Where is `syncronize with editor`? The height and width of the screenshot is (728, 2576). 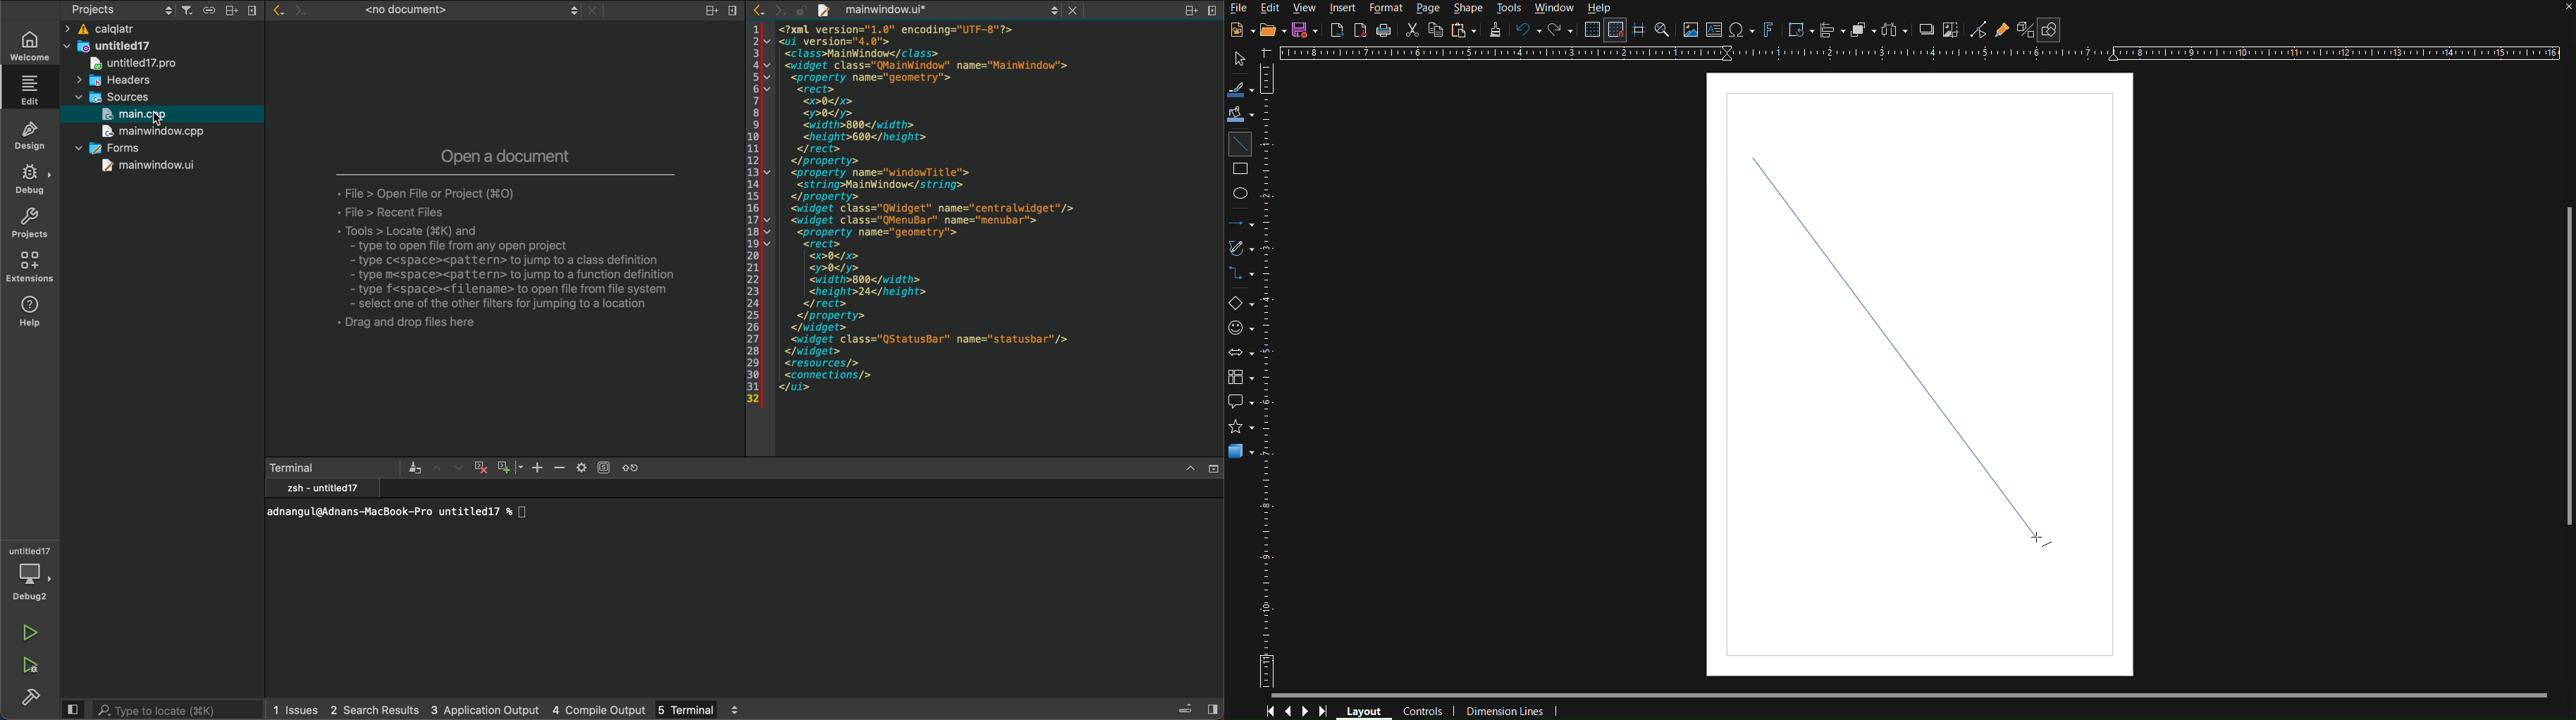
syncronize with editor is located at coordinates (209, 12).